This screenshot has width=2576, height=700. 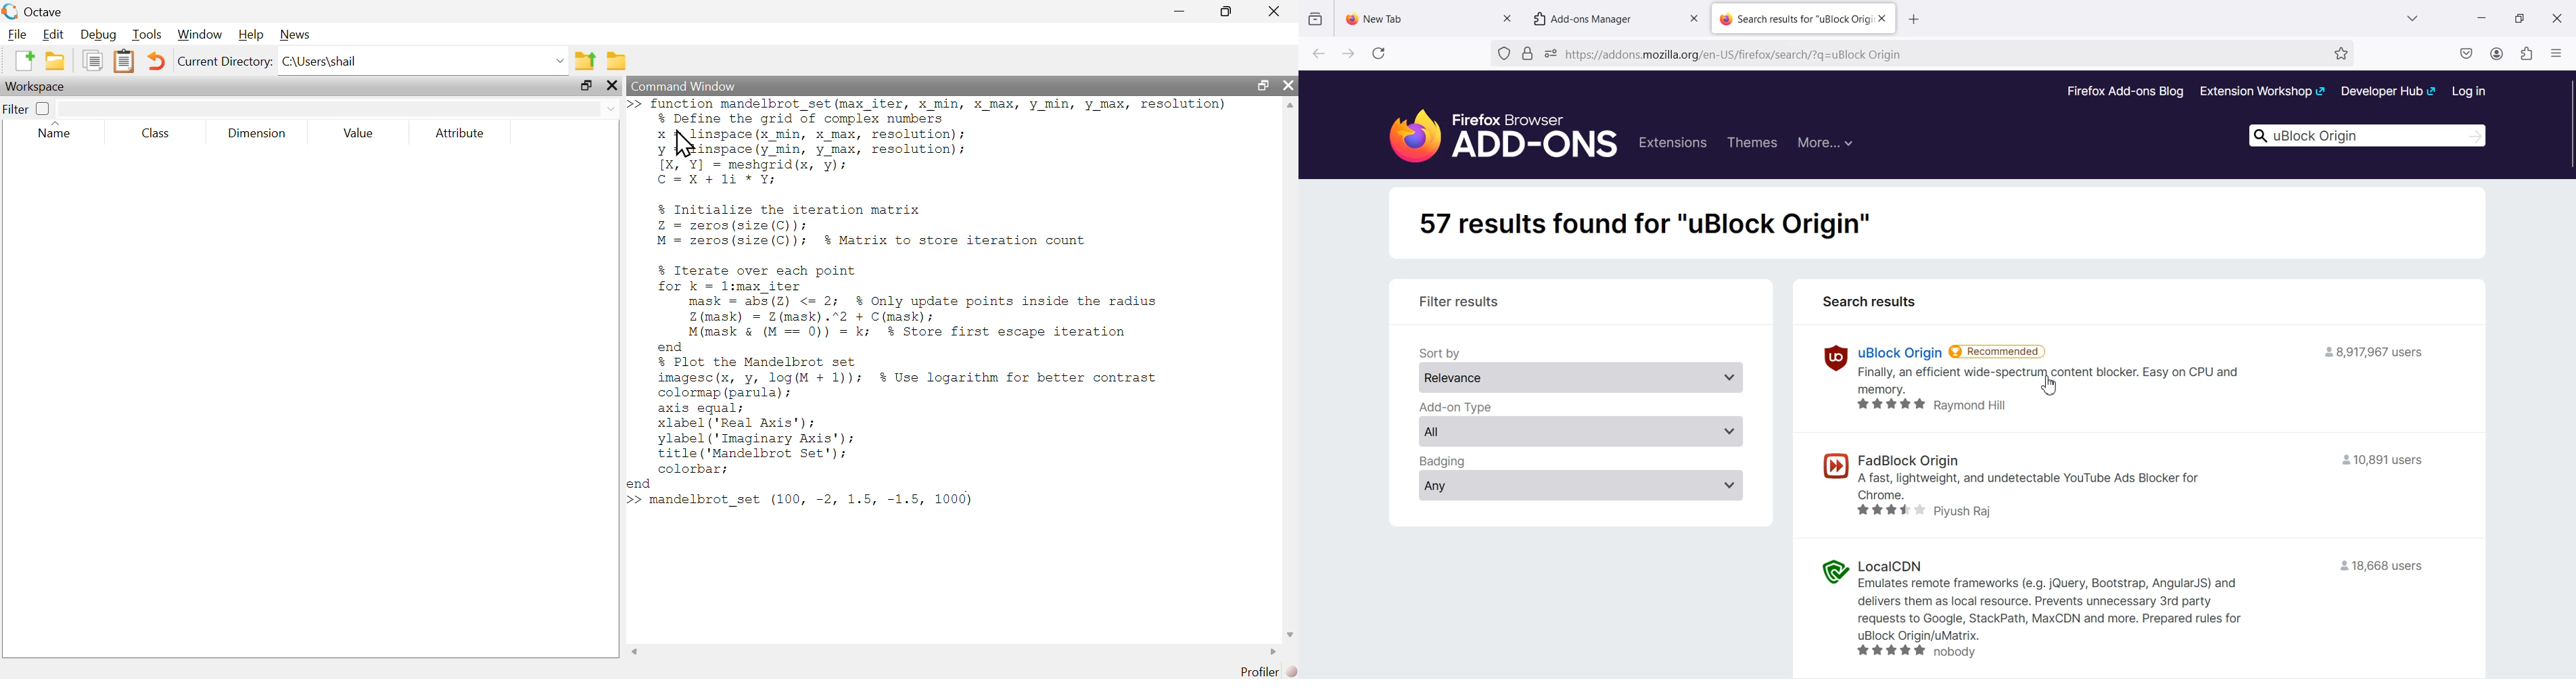 What do you see at coordinates (1965, 513) in the screenshot?
I see `Piyush Raj` at bounding box center [1965, 513].